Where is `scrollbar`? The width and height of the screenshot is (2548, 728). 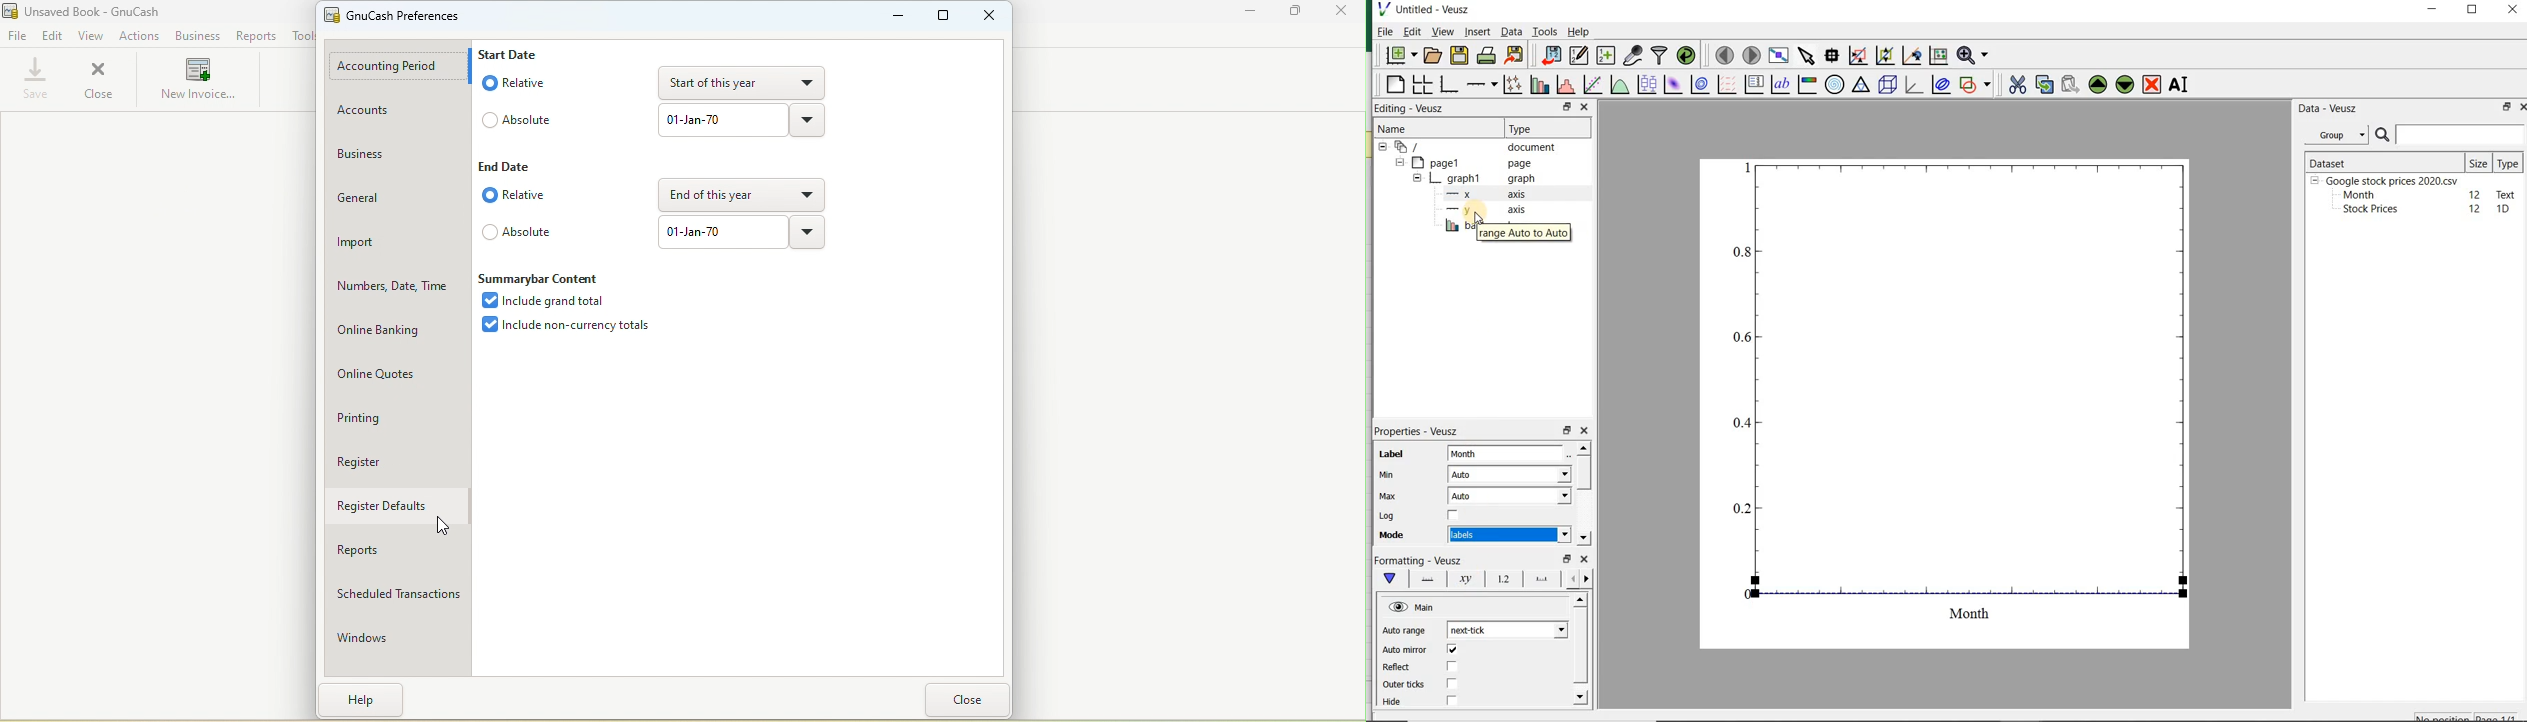
scrollbar is located at coordinates (1583, 494).